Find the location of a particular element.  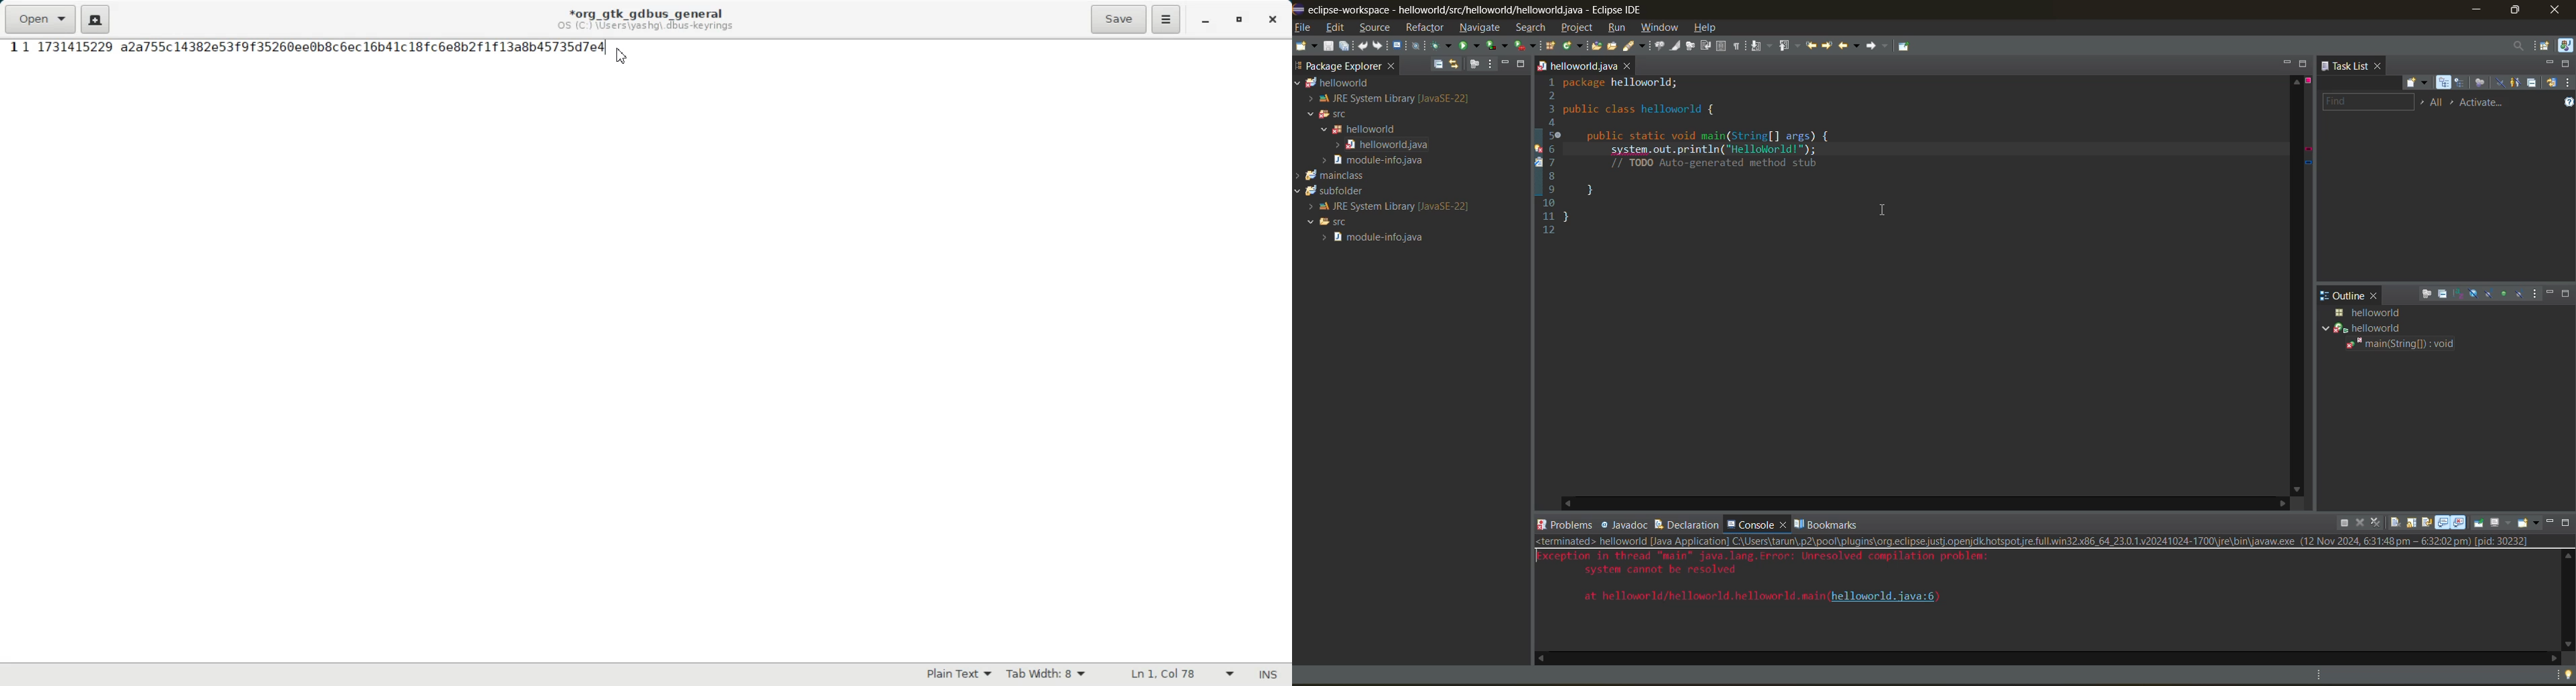

maximize is located at coordinates (2568, 65).